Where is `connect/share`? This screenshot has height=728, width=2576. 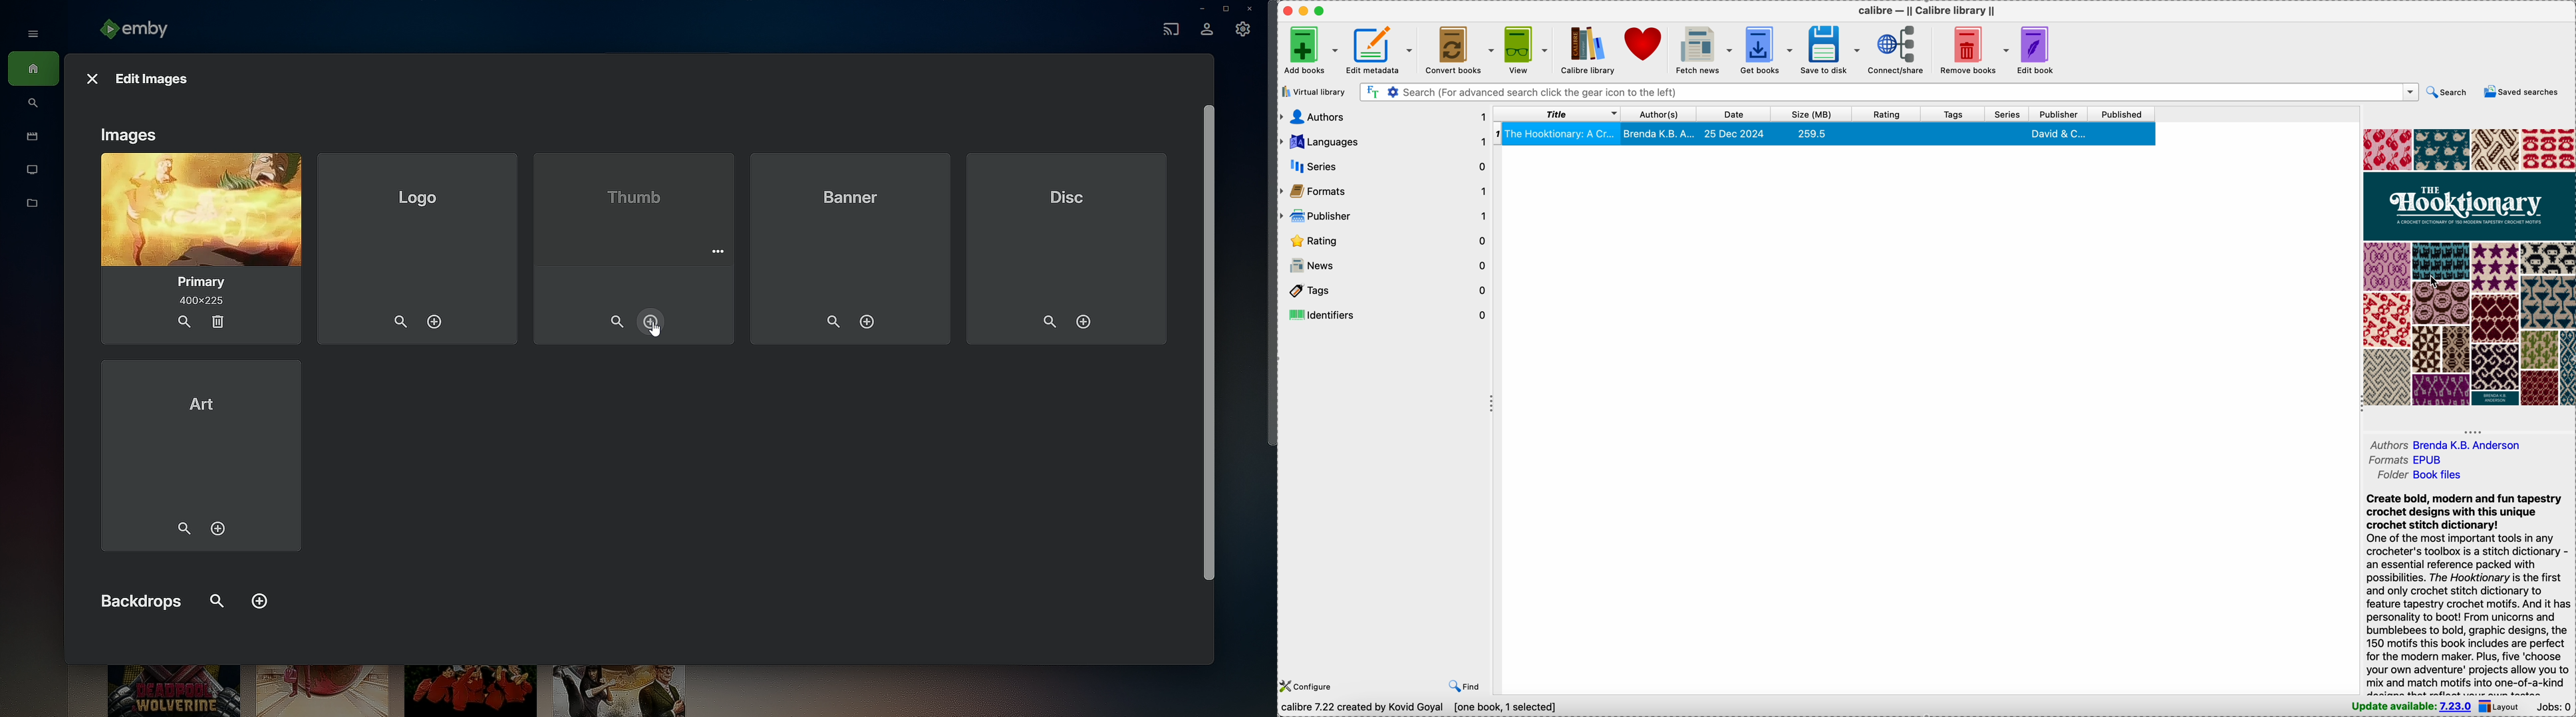
connect/share is located at coordinates (1899, 48).